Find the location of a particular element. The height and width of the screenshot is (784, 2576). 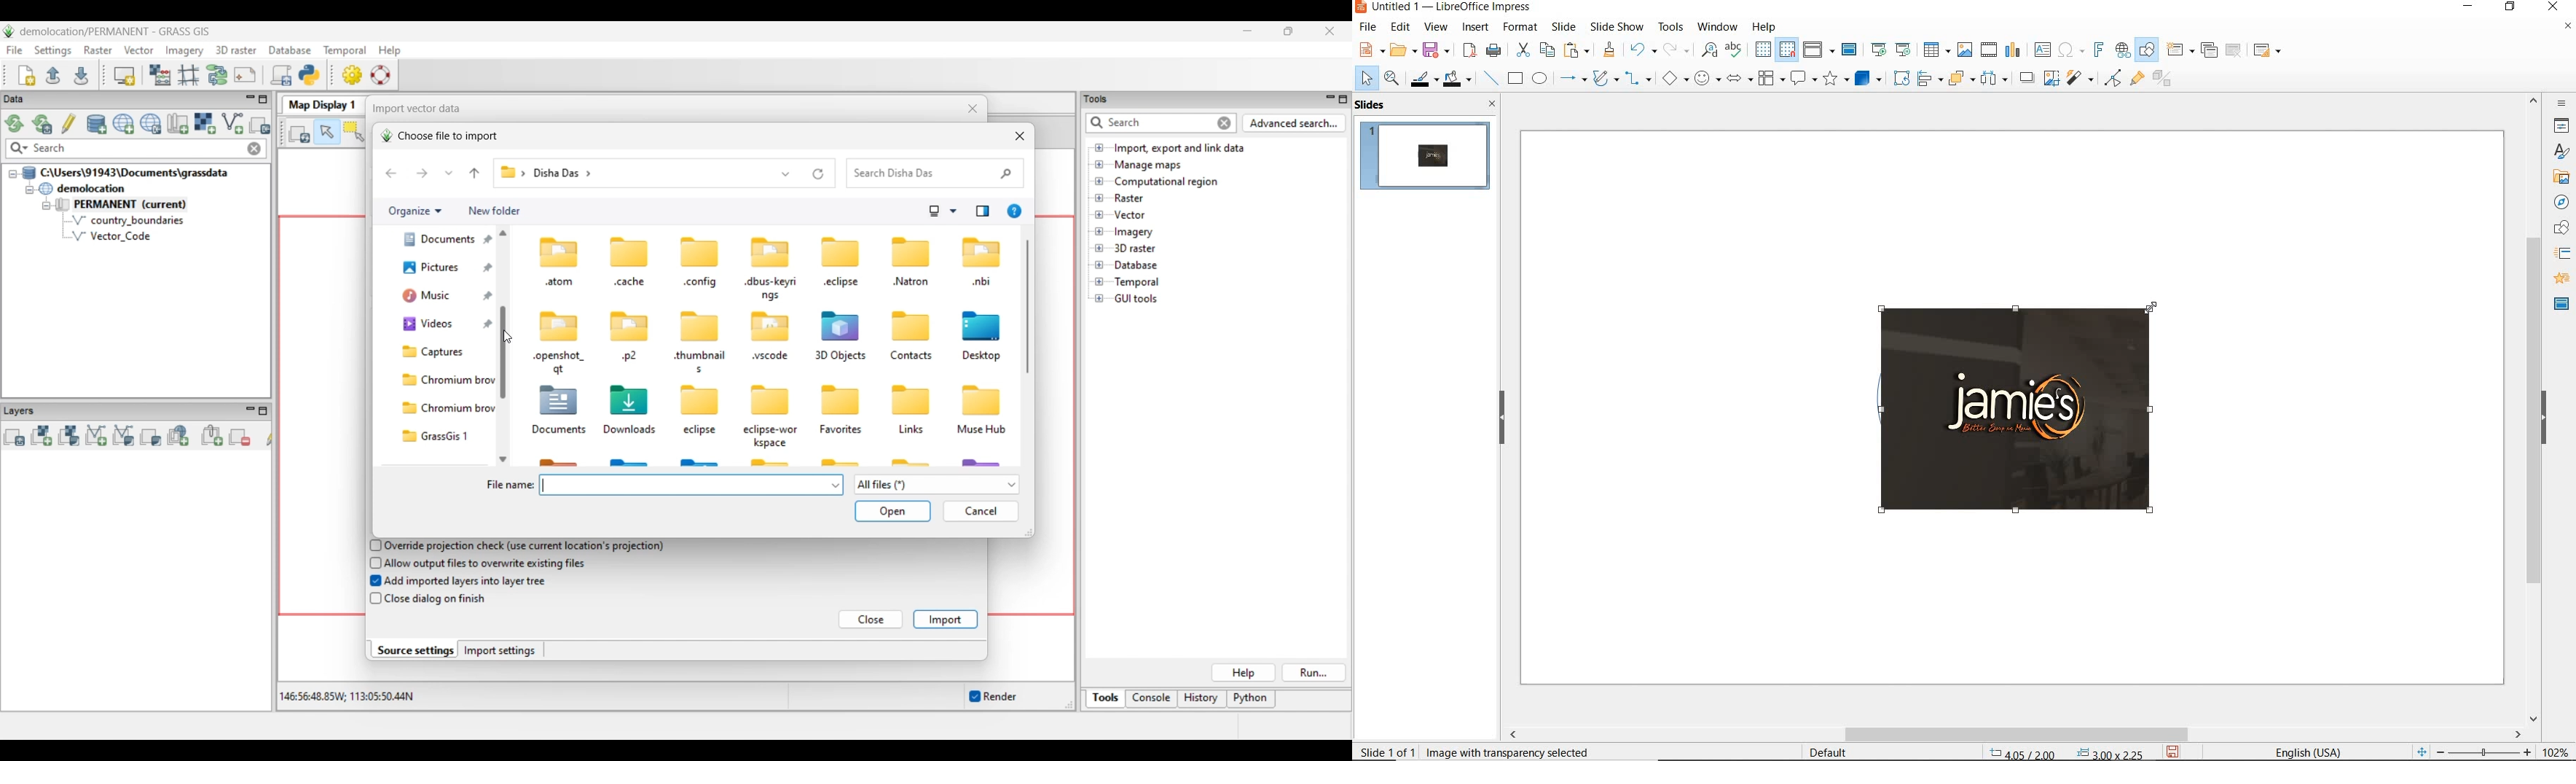

slide transition is located at coordinates (2561, 254).